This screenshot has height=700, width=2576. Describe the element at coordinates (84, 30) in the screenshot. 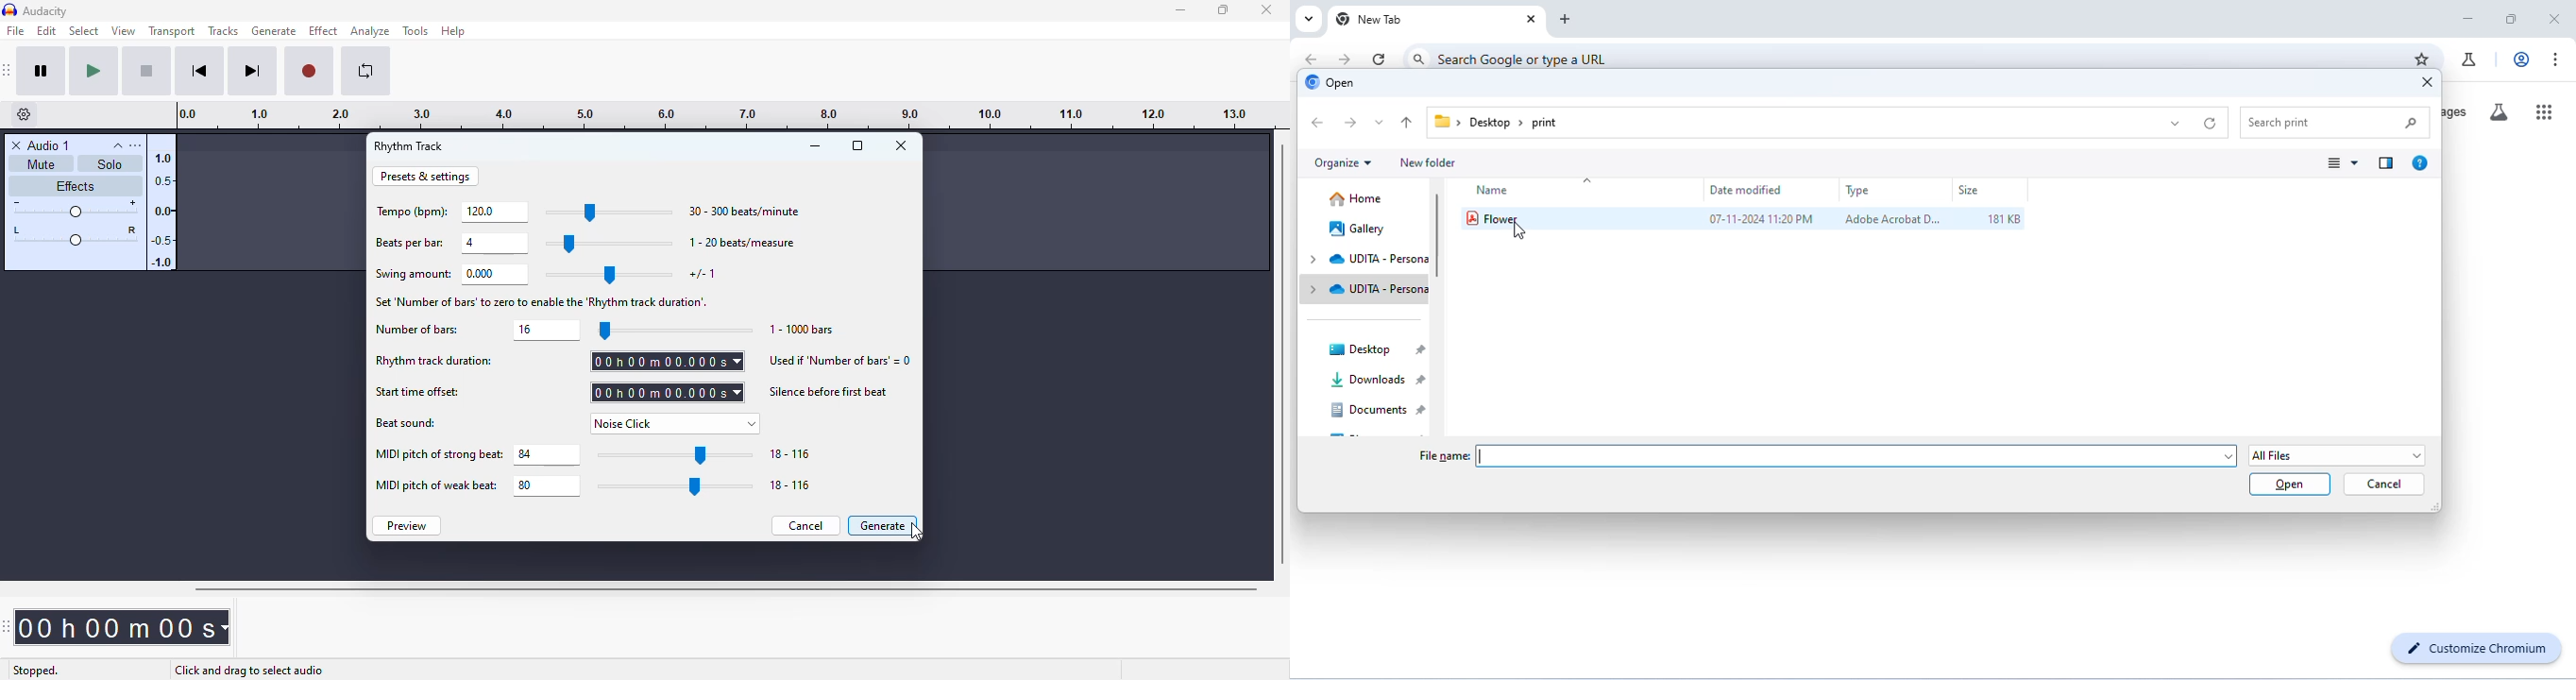

I see `select` at that location.